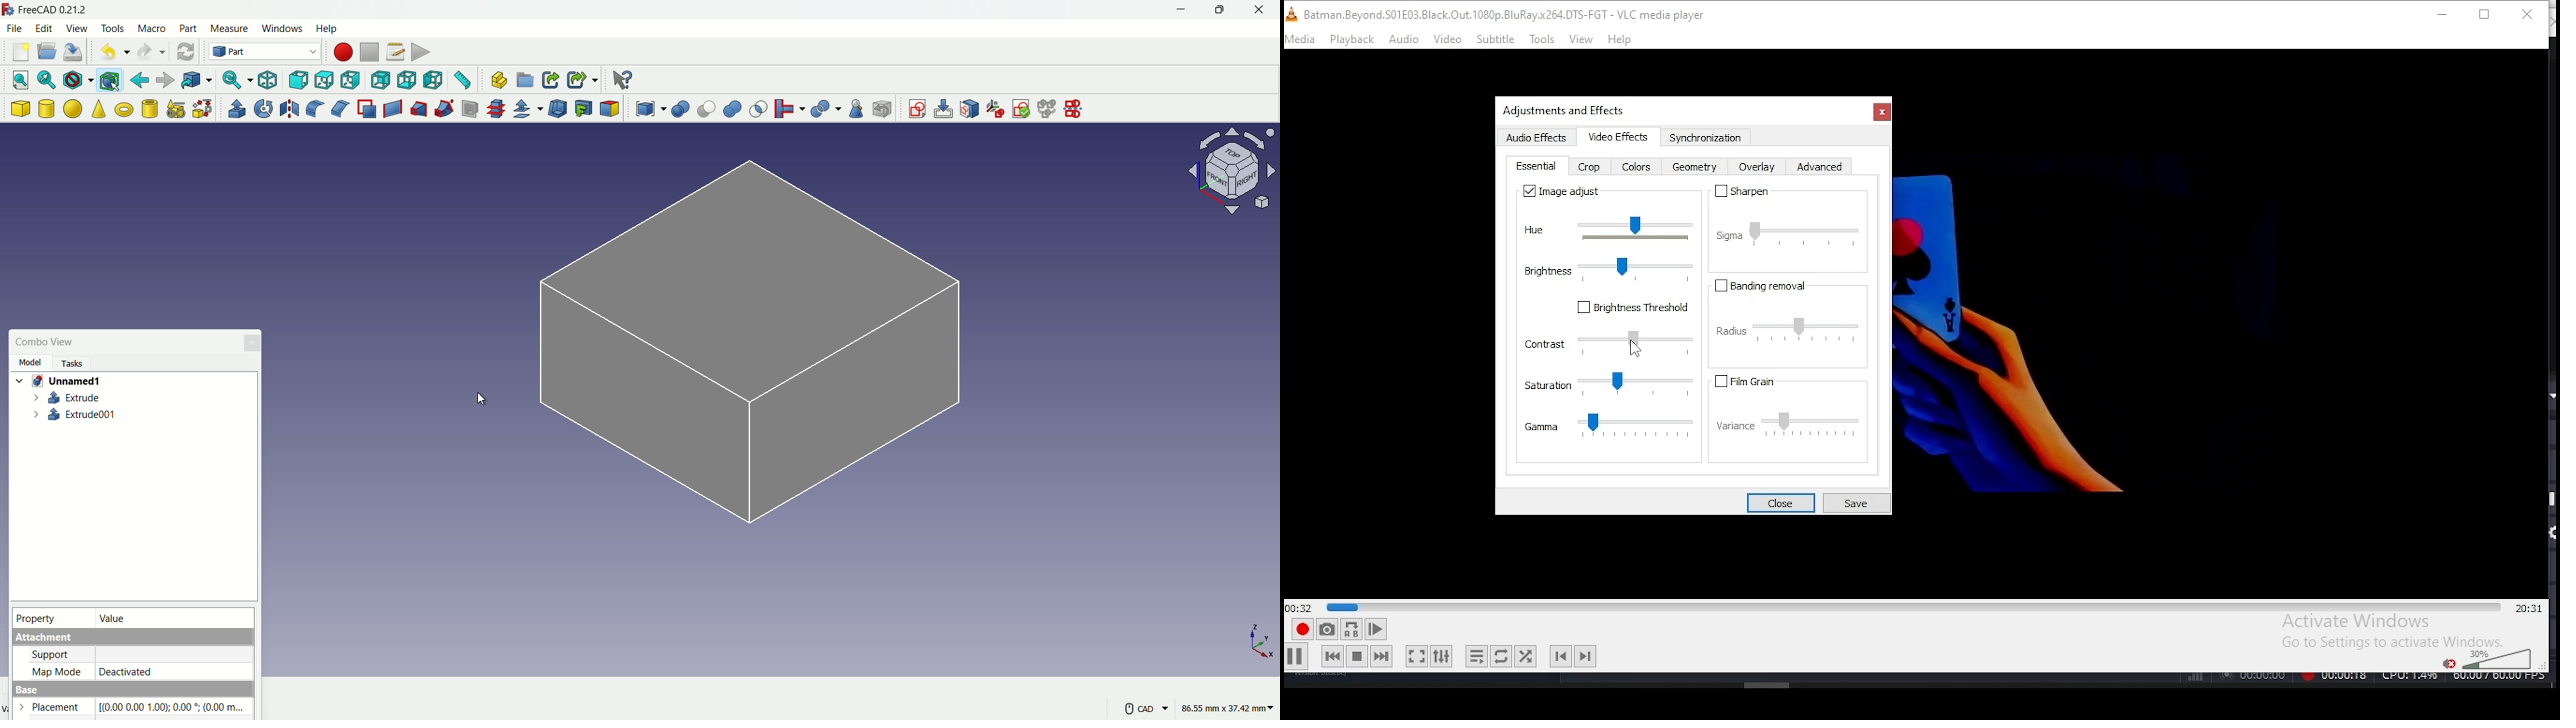  I want to click on hollow cylinder, so click(150, 109).